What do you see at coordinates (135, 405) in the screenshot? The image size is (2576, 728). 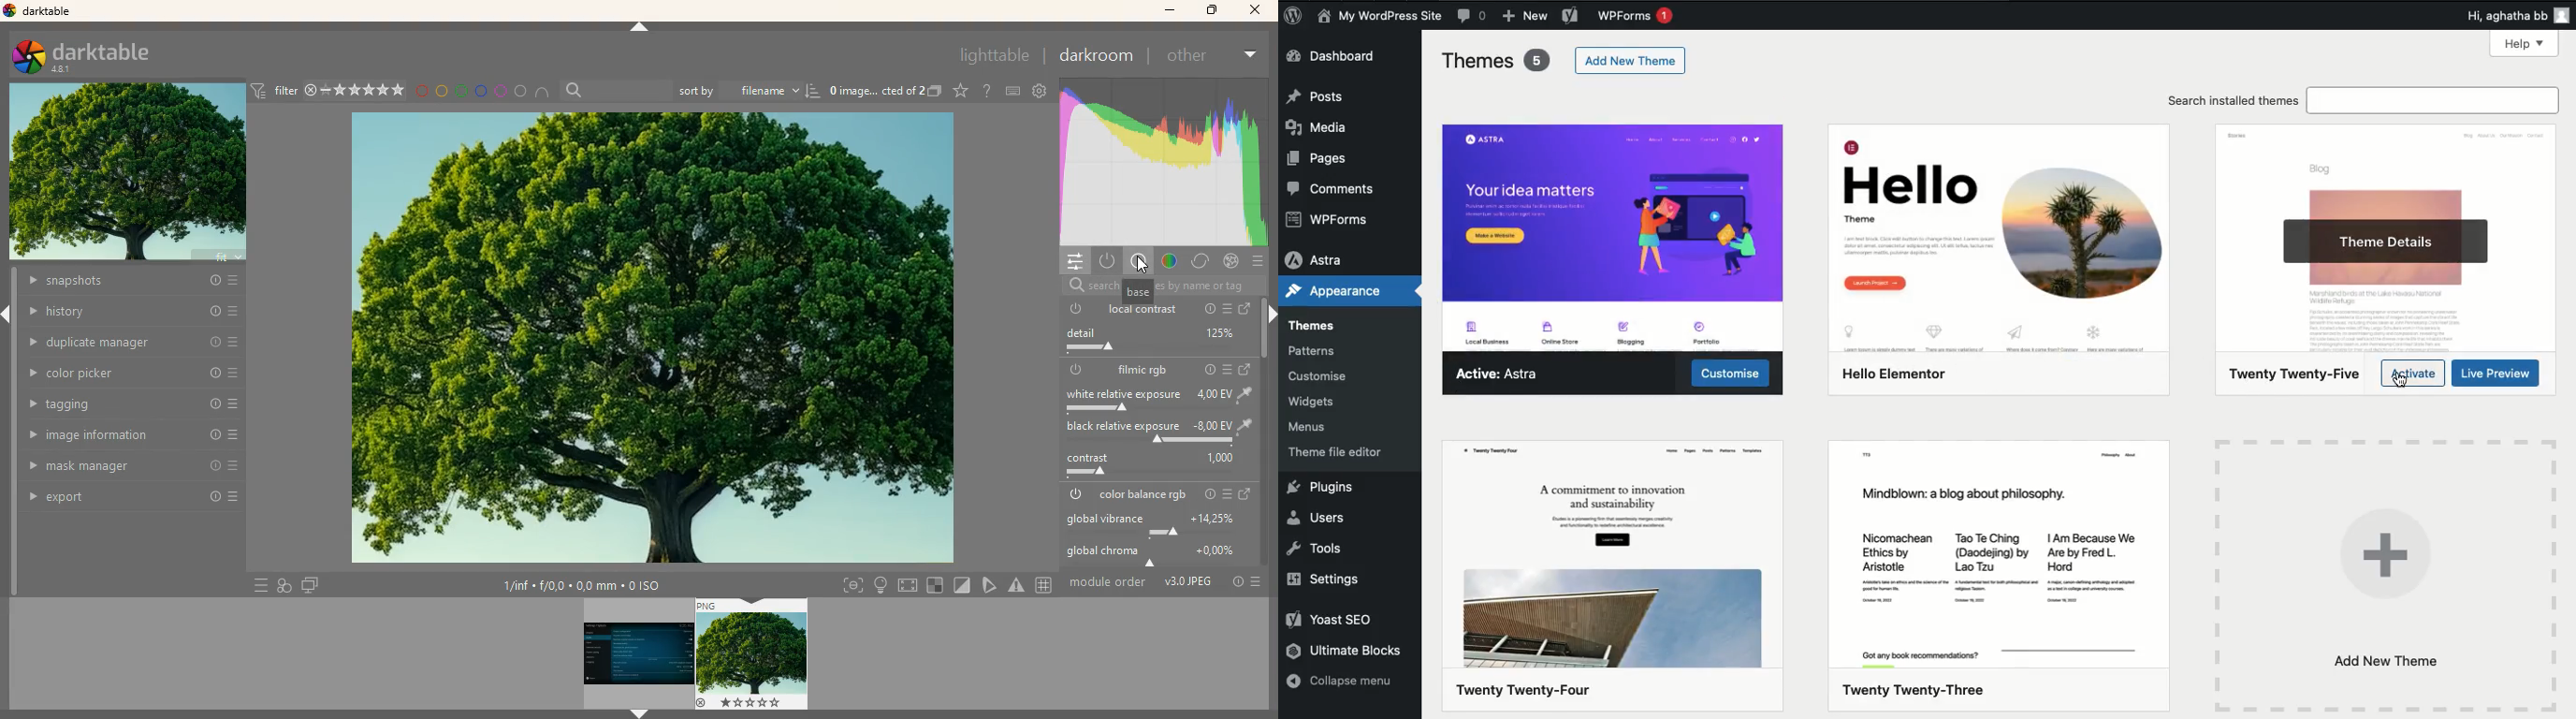 I see `tagging` at bounding box center [135, 405].